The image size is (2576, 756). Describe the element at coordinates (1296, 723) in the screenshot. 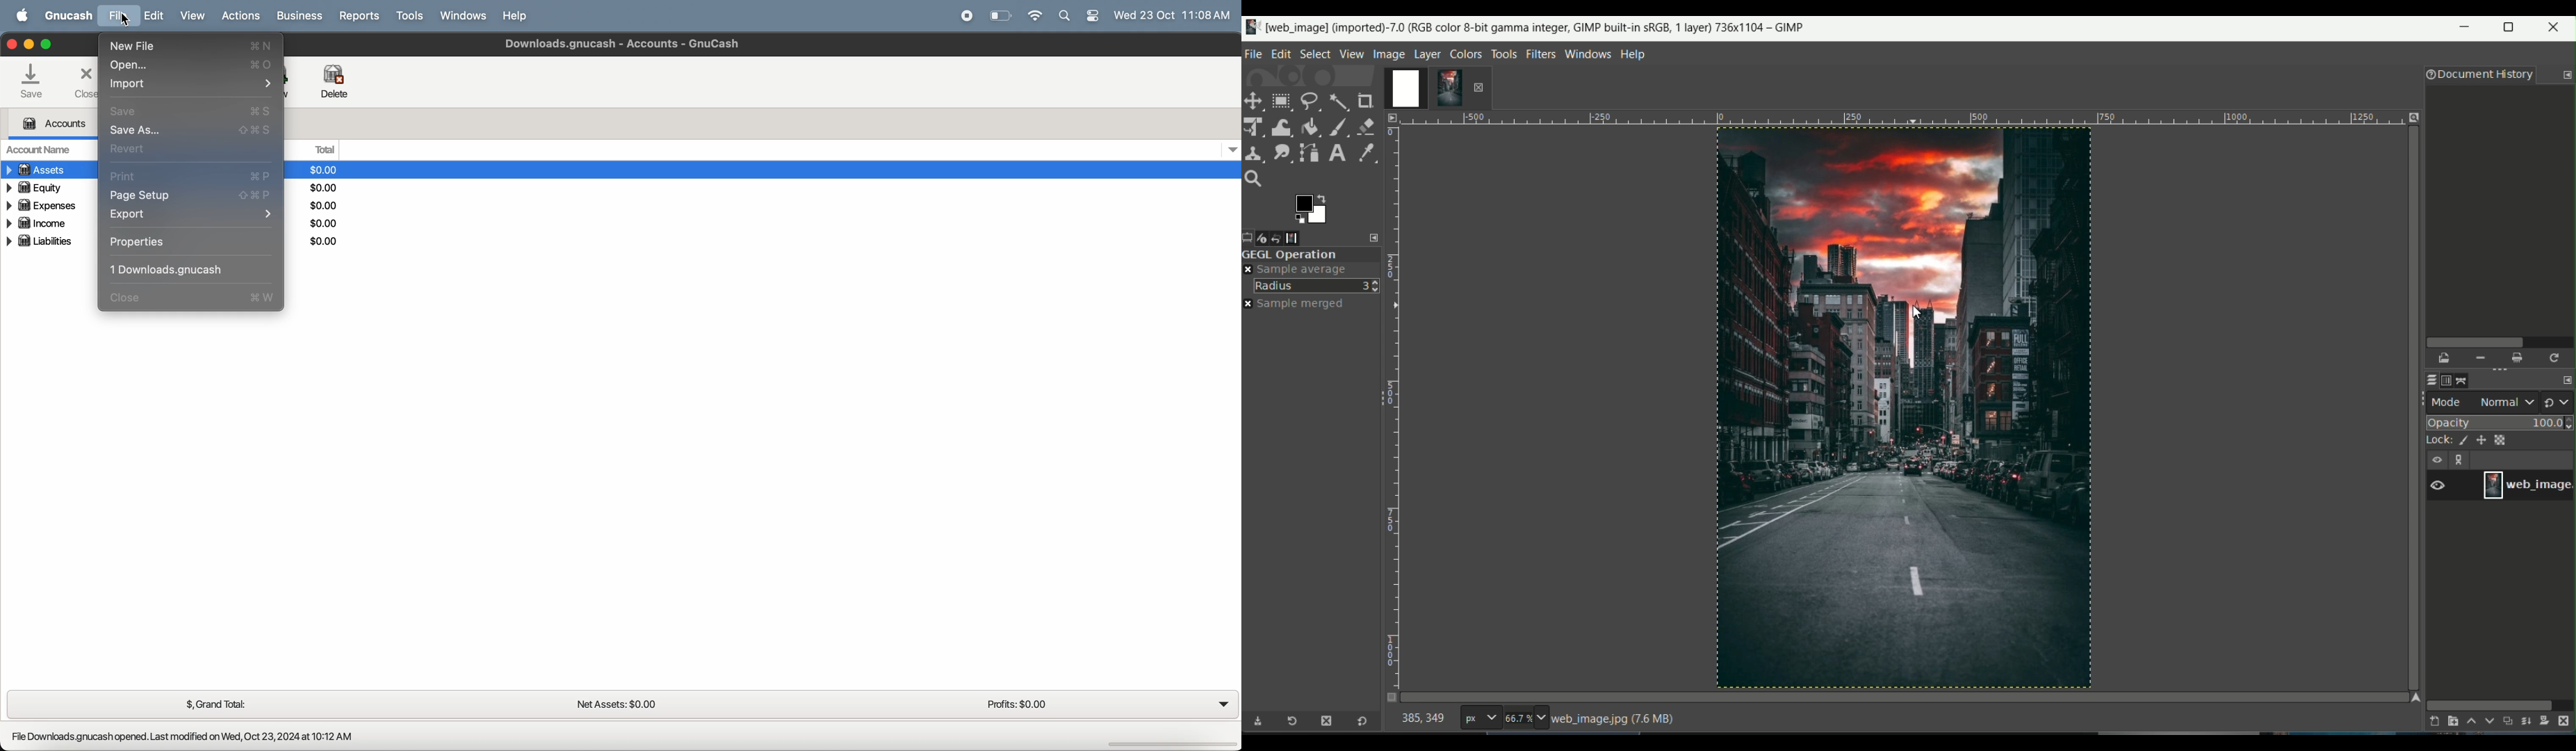

I see `restore tool preset` at that location.